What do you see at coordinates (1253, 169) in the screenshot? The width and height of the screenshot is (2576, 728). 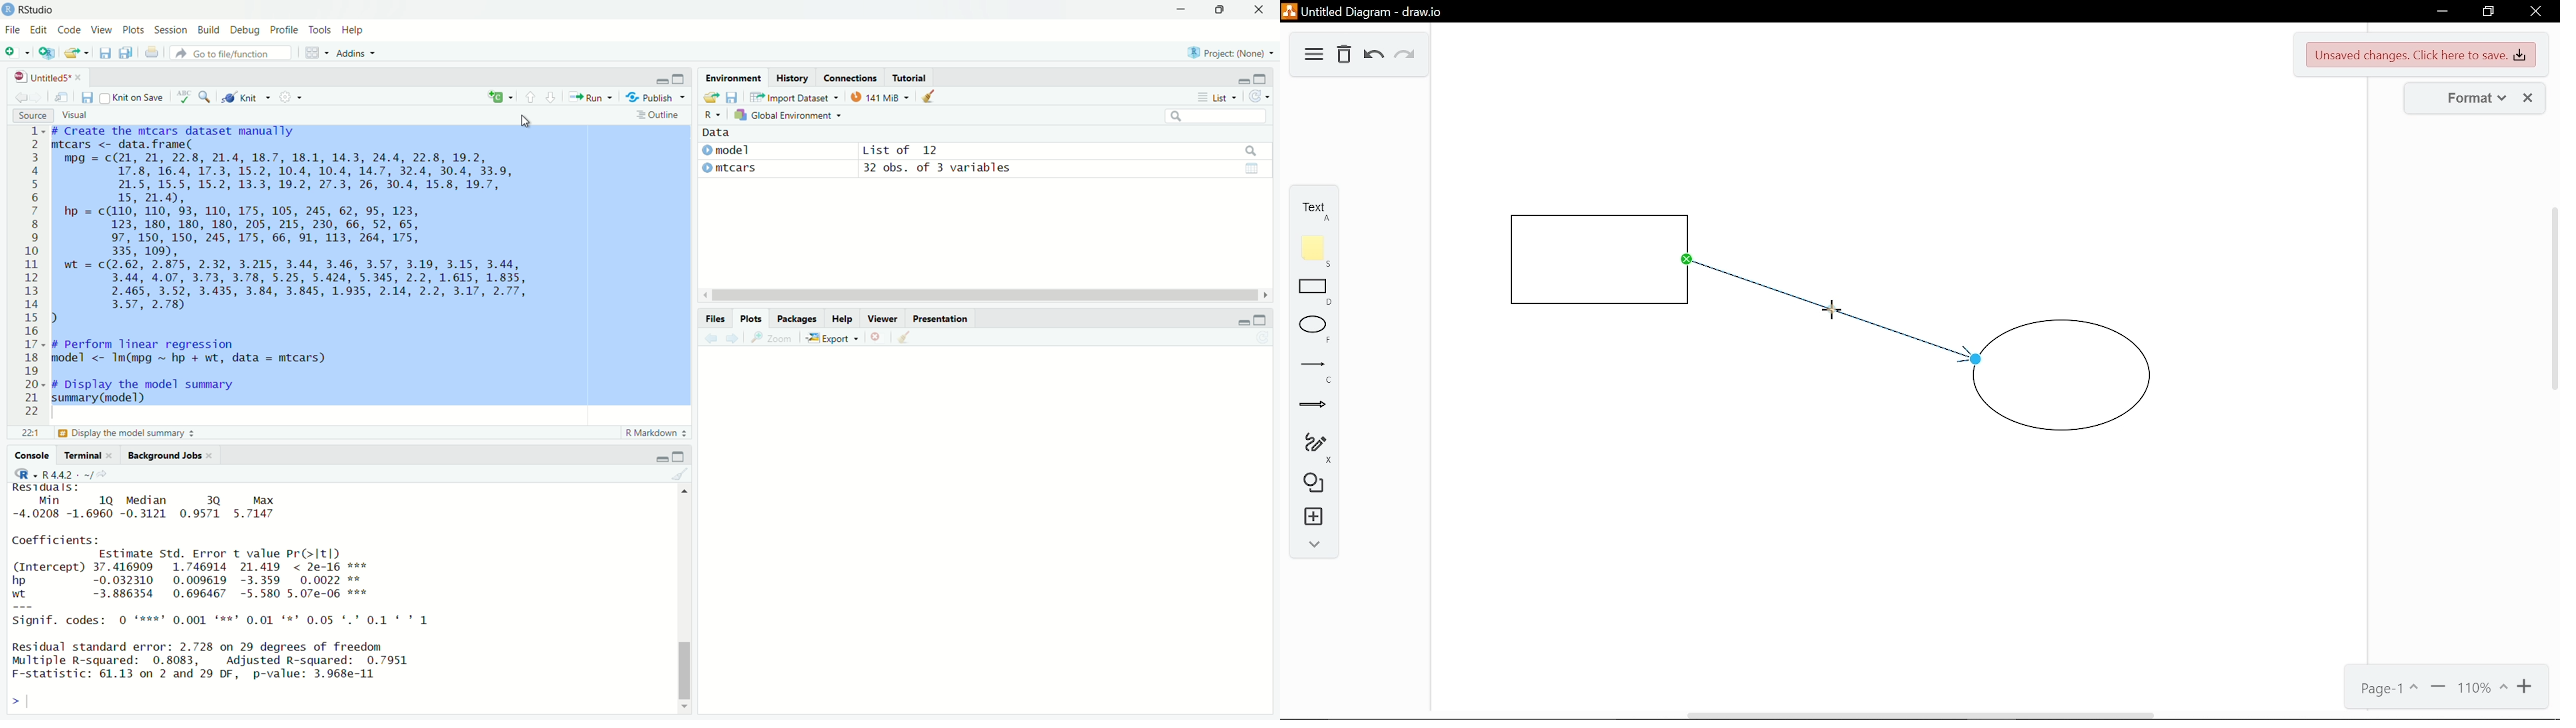 I see `view data` at bounding box center [1253, 169].